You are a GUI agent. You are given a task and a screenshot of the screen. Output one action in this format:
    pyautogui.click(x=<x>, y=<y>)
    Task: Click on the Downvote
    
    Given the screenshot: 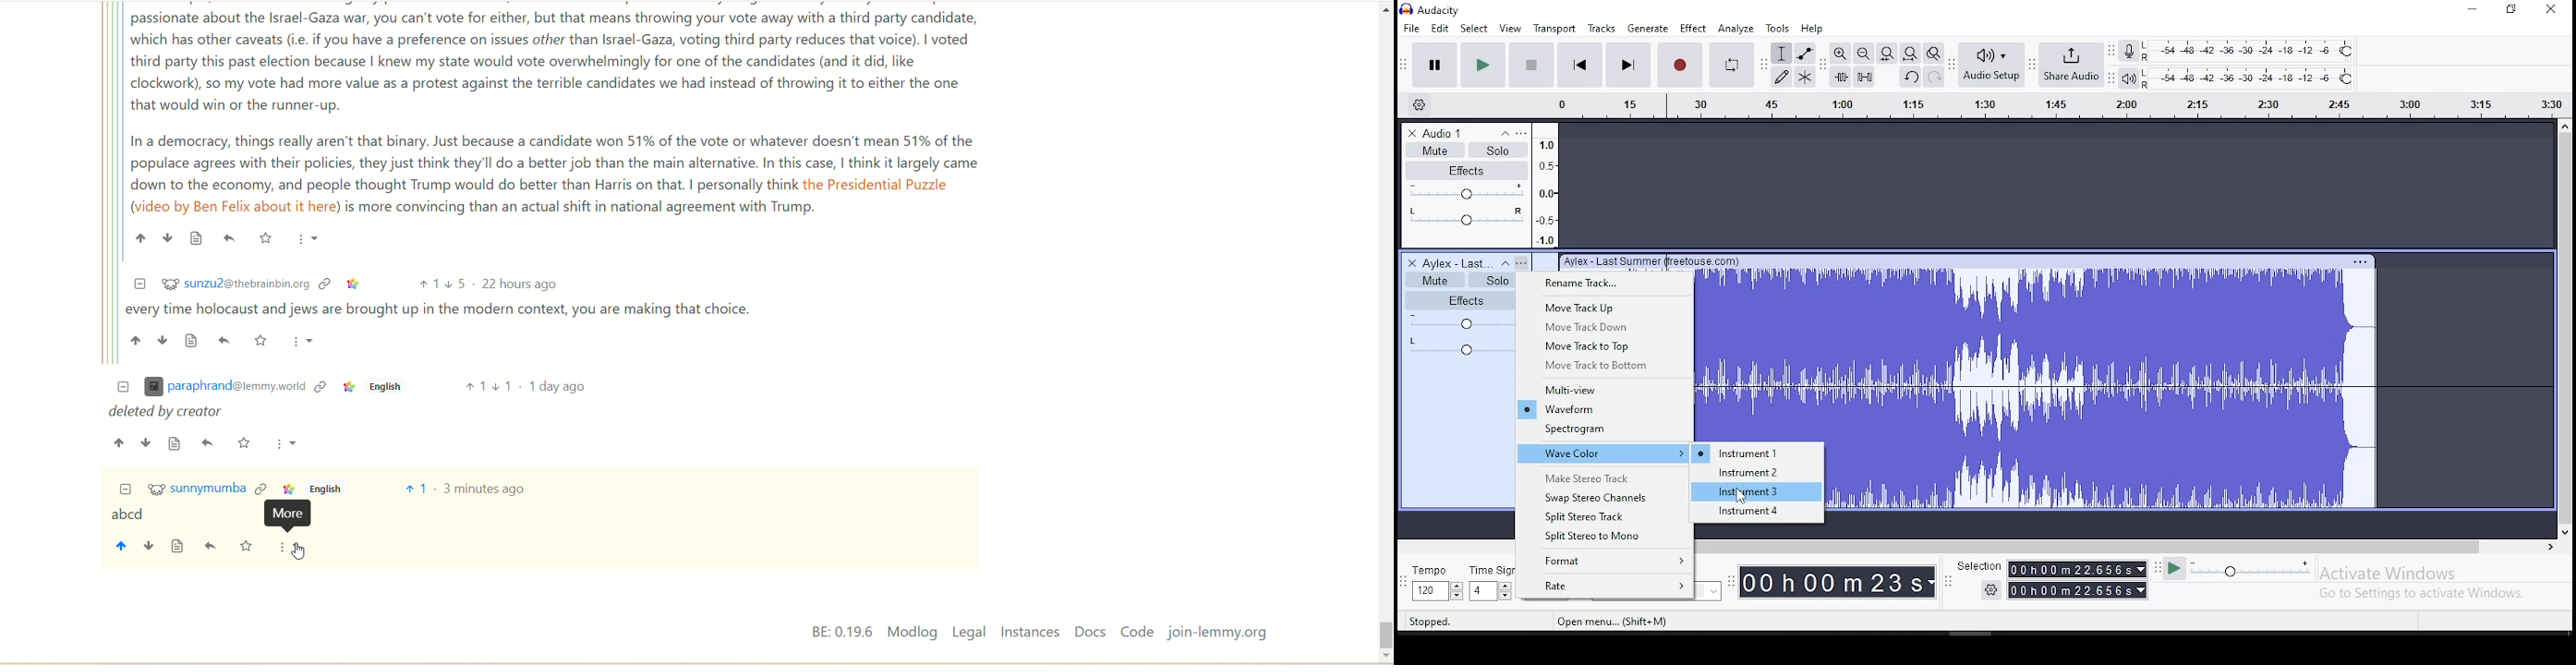 What is the action you would take?
    pyautogui.click(x=163, y=340)
    